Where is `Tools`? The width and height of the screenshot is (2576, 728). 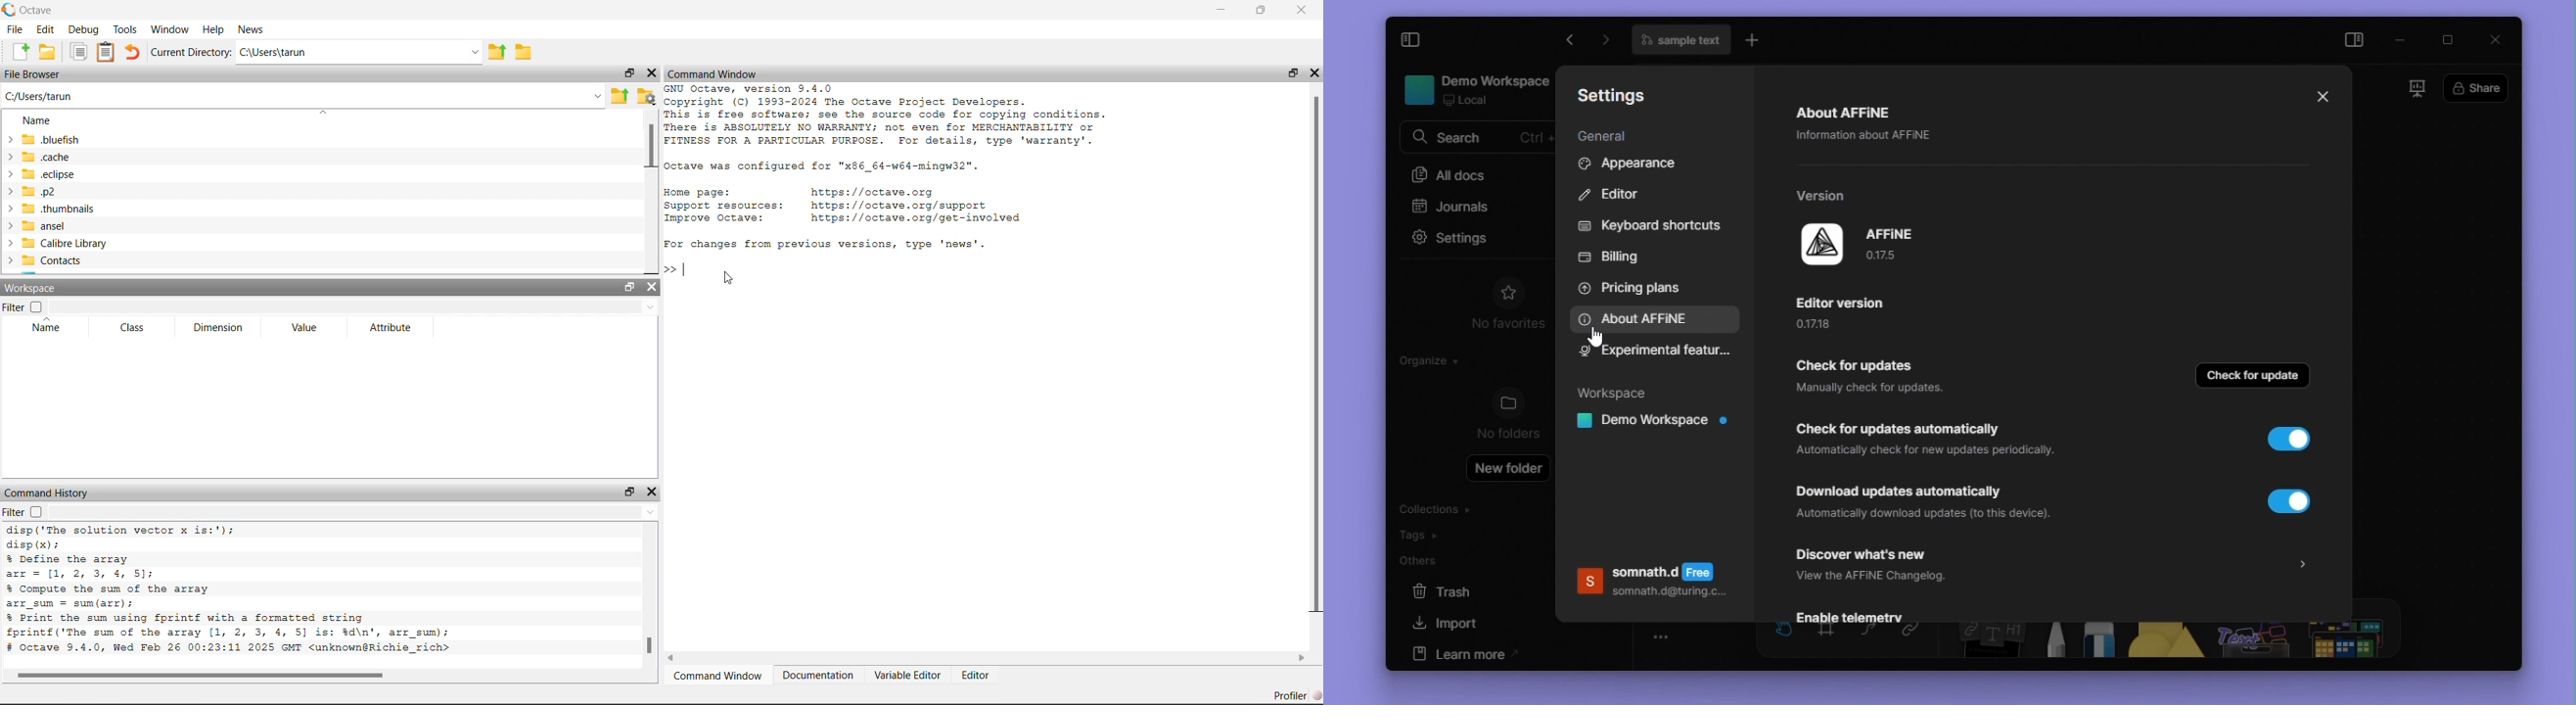 Tools is located at coordinates (126, 29).